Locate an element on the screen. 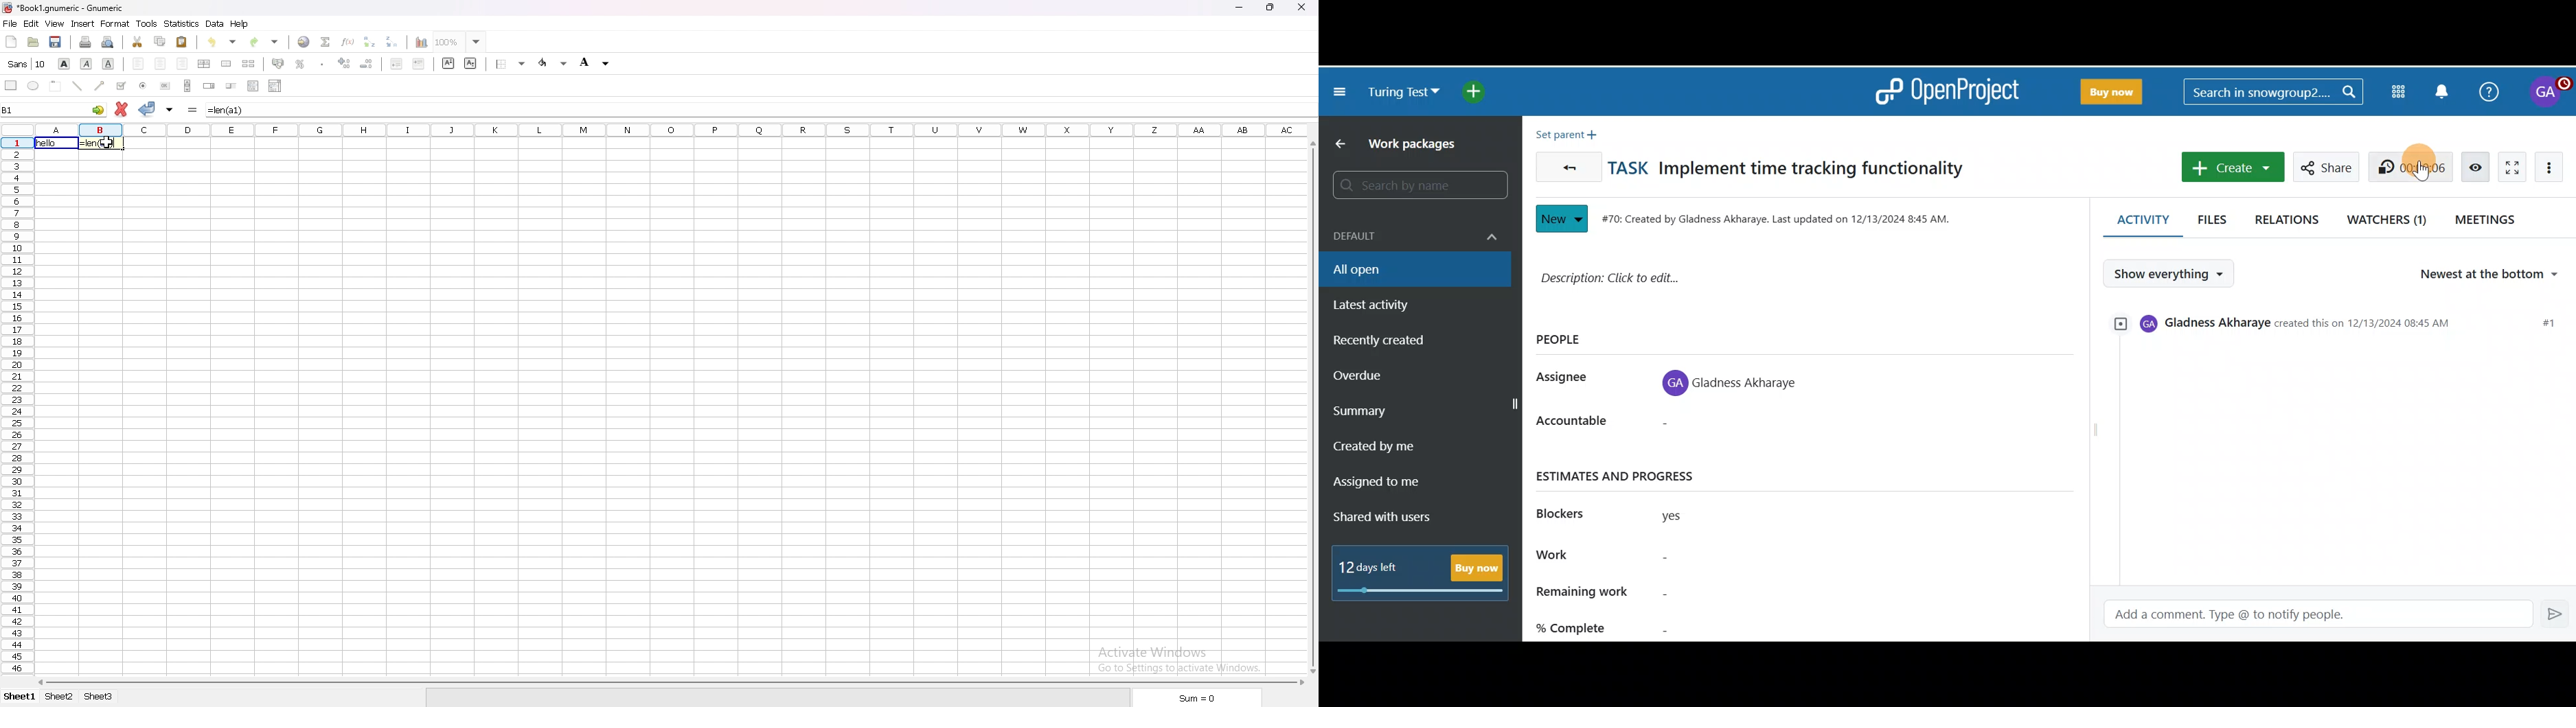 The height and width of the screenshot is (728, 2576). gnumeric is located at coordinates (62, 9).